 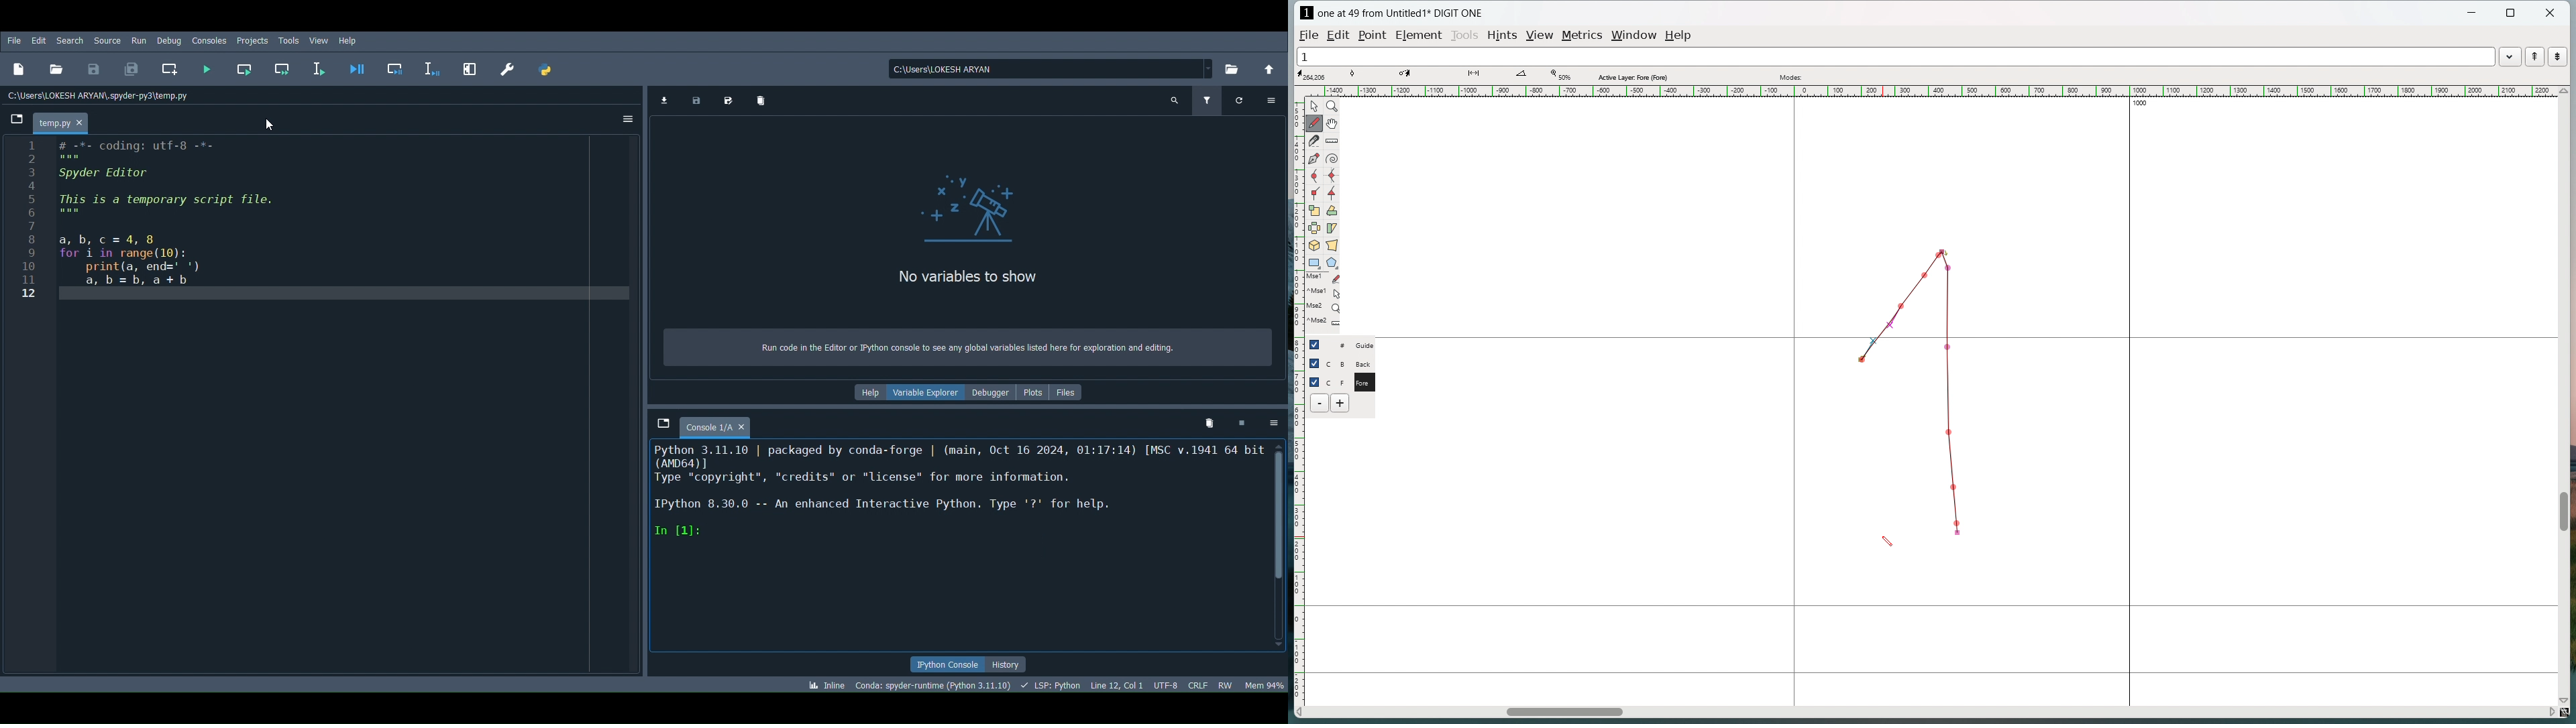 I want to click on minimize, so click(x=2473, y=14).